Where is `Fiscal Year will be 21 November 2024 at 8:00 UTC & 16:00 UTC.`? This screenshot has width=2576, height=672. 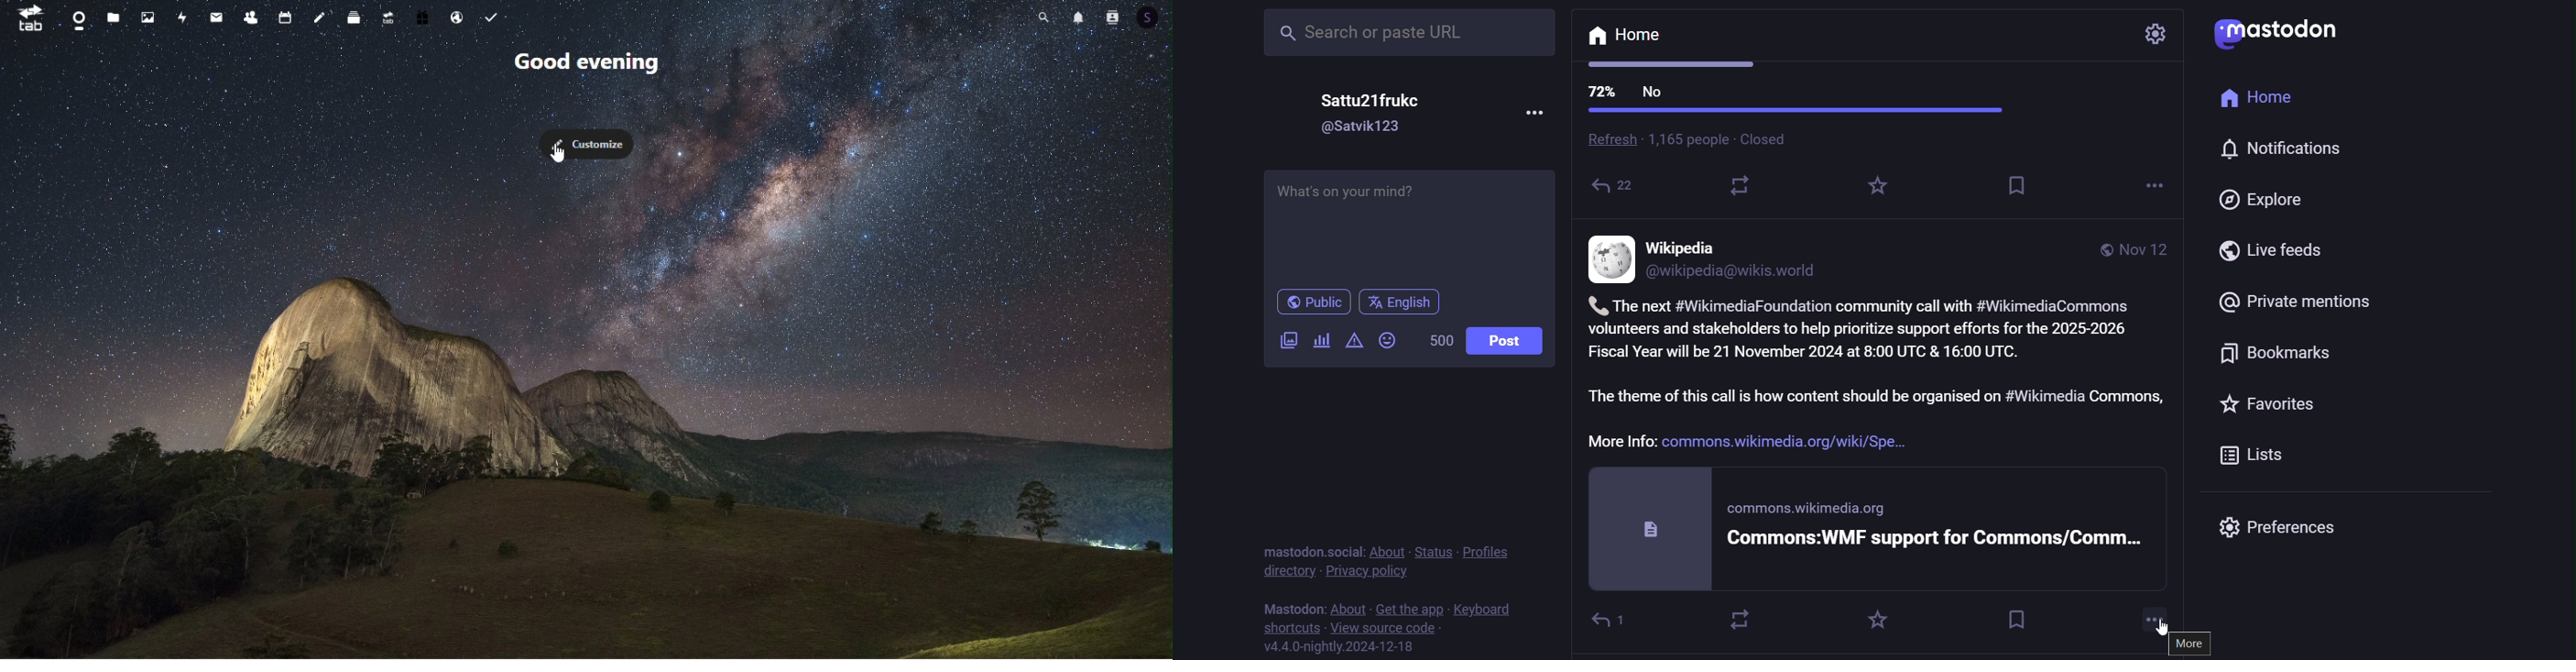 Fiscal Year will be 21 November 2024 at 8:00 UTC & 16:00 UTC. is located at coordinates (1817, 352).